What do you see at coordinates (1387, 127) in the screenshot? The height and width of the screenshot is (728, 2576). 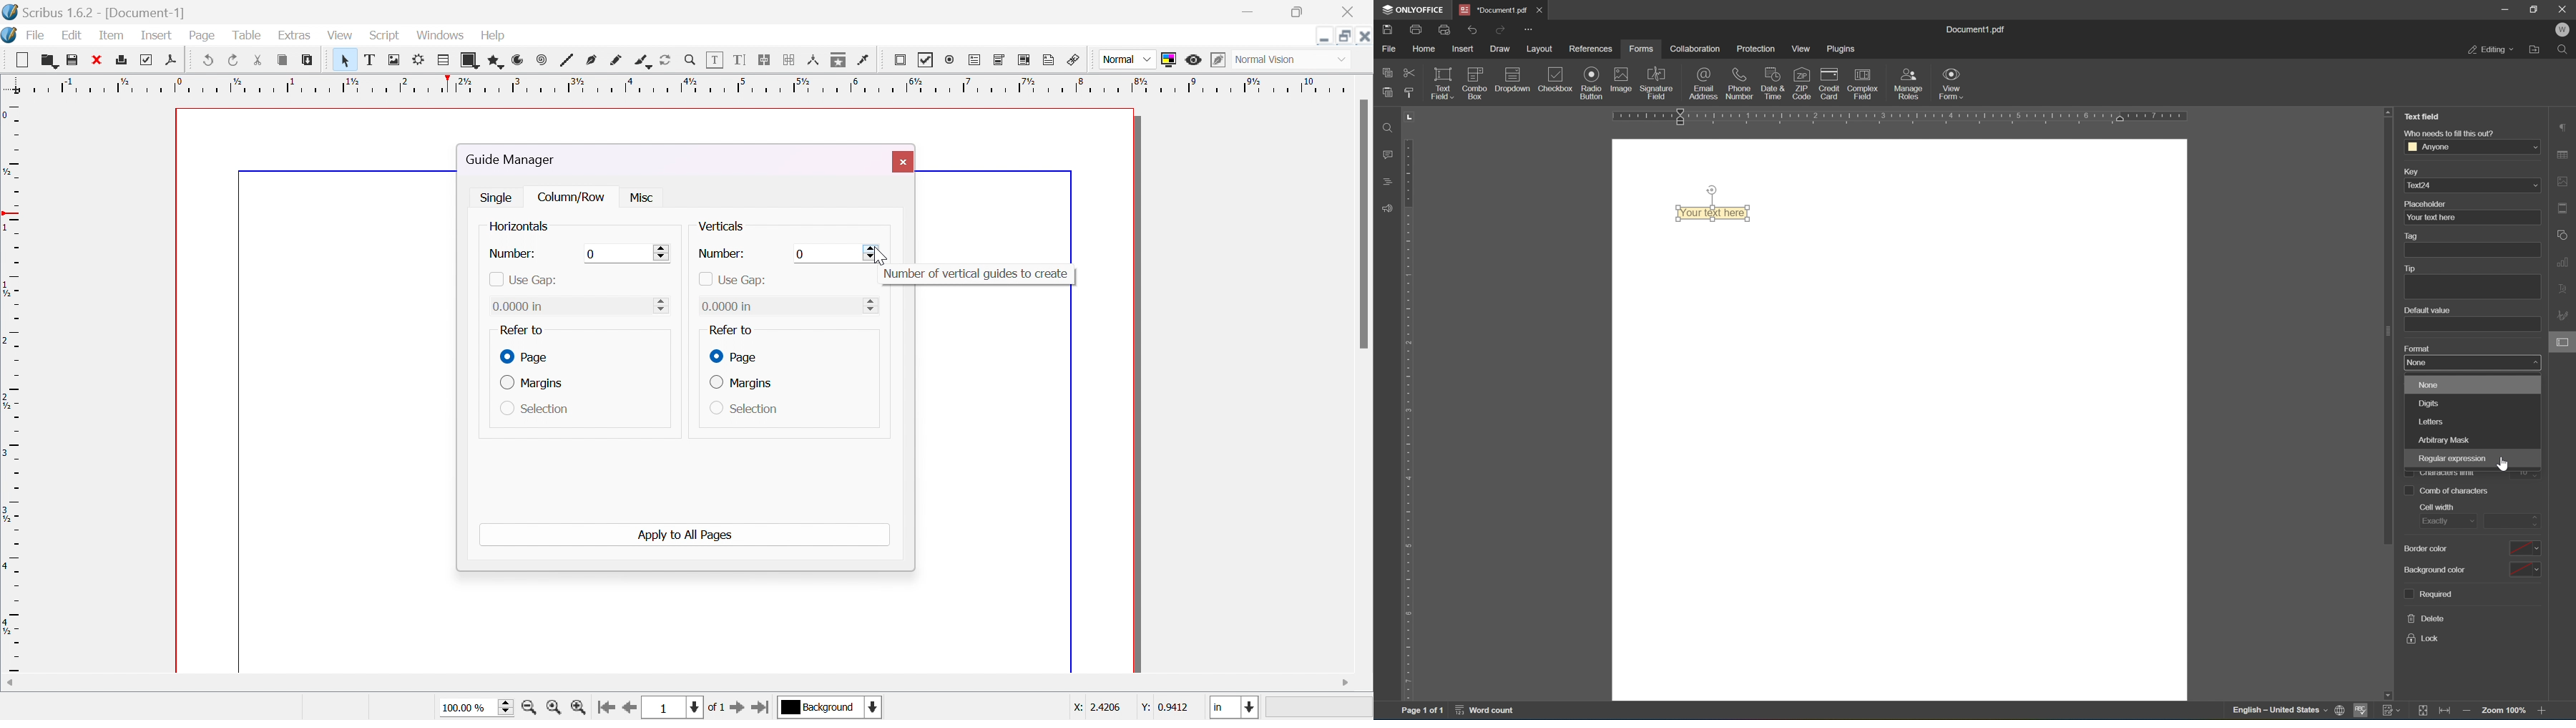 I see `find` at bounding box center [1387, 127].